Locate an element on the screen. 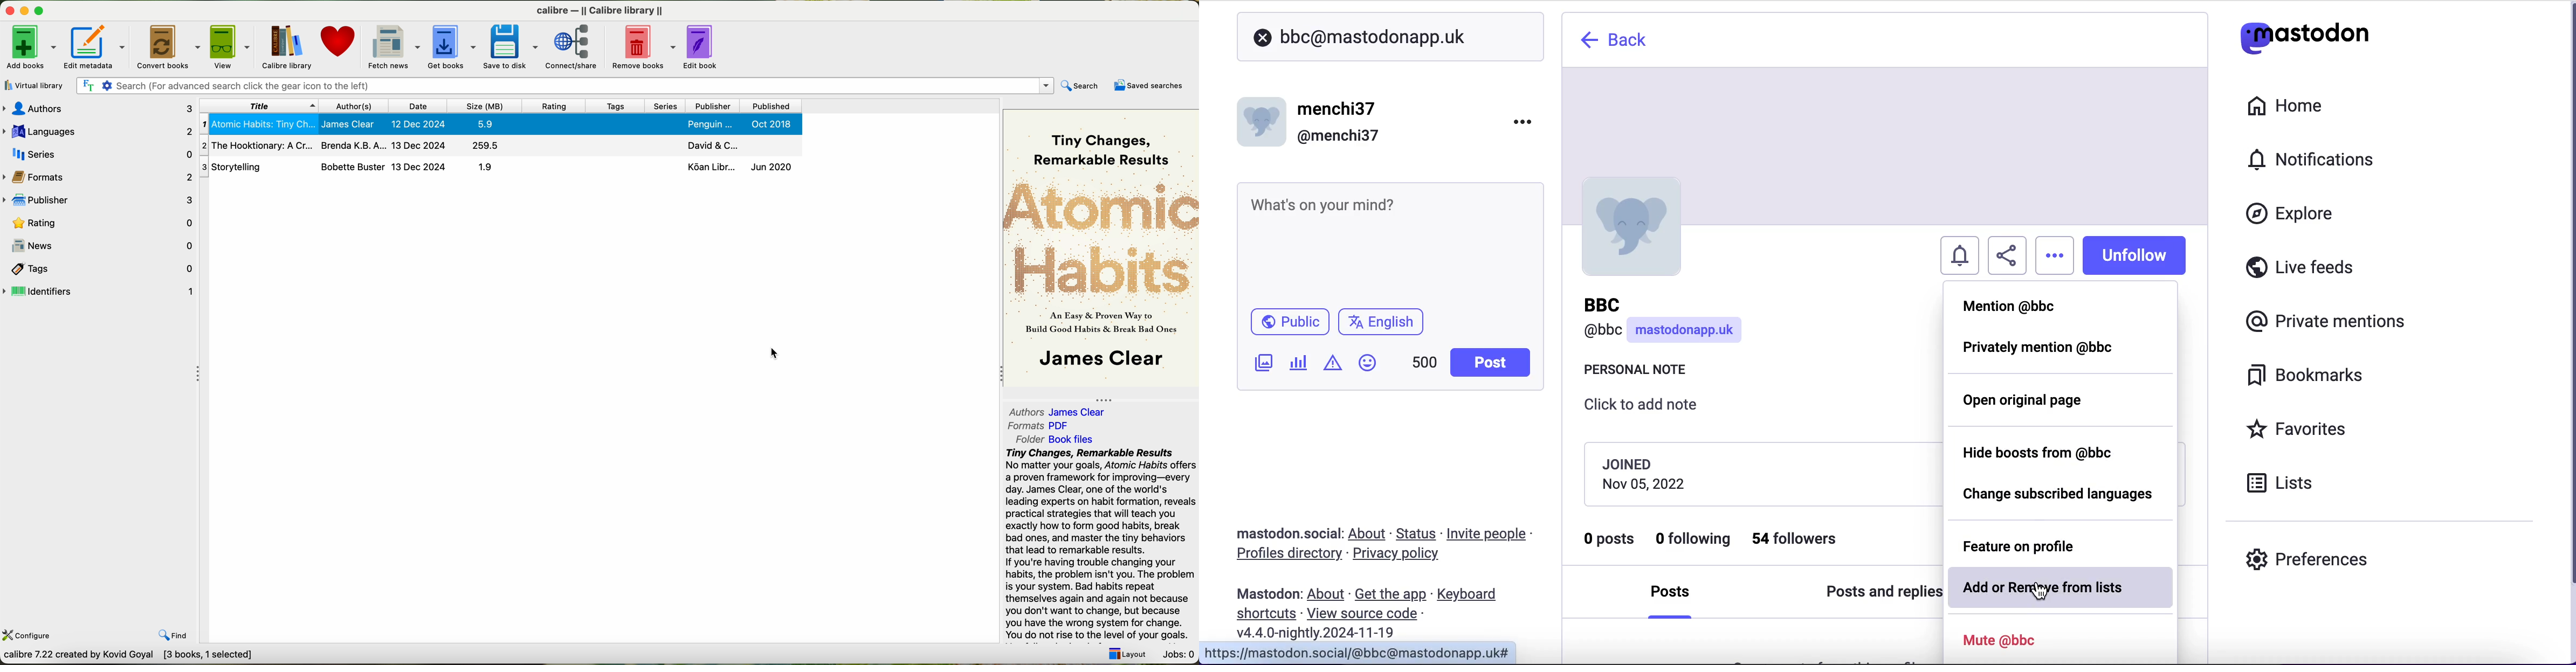 This screenshot has width=2576, height=672. add content warning is located at coordinates (1335, 364).